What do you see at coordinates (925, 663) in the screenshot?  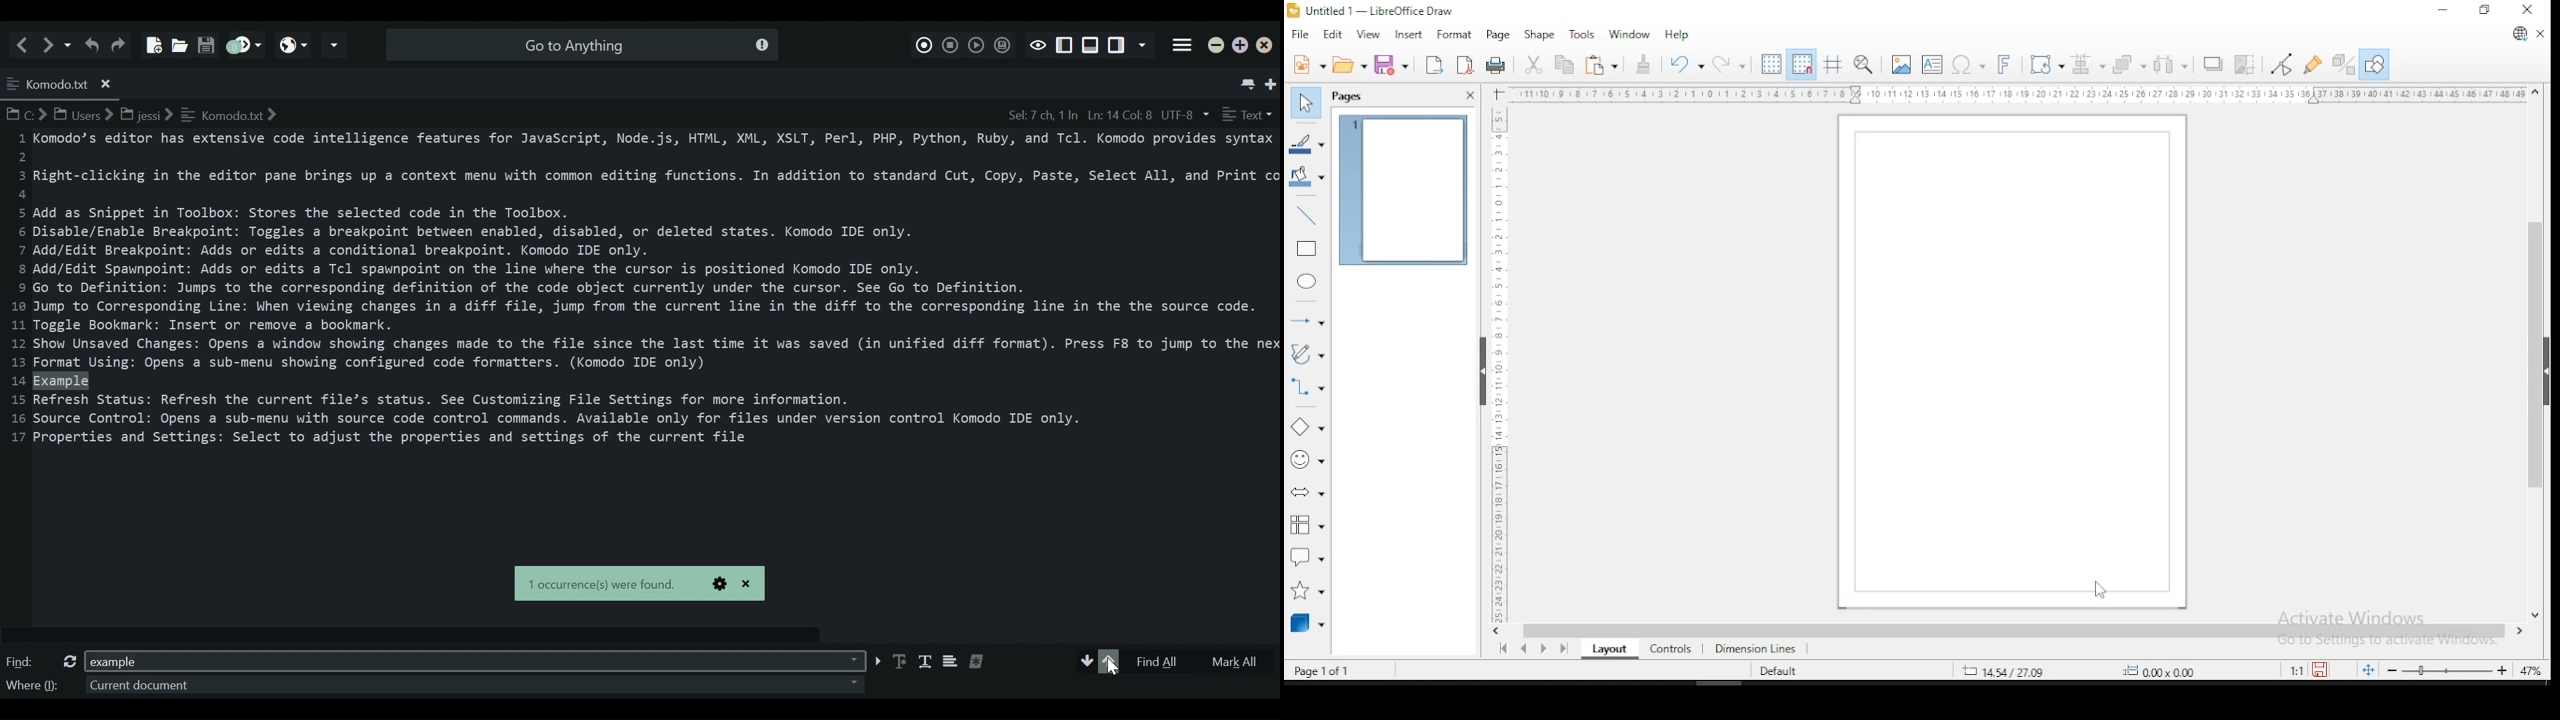 I see `Match Whole words` at bounding box center [925, 663].